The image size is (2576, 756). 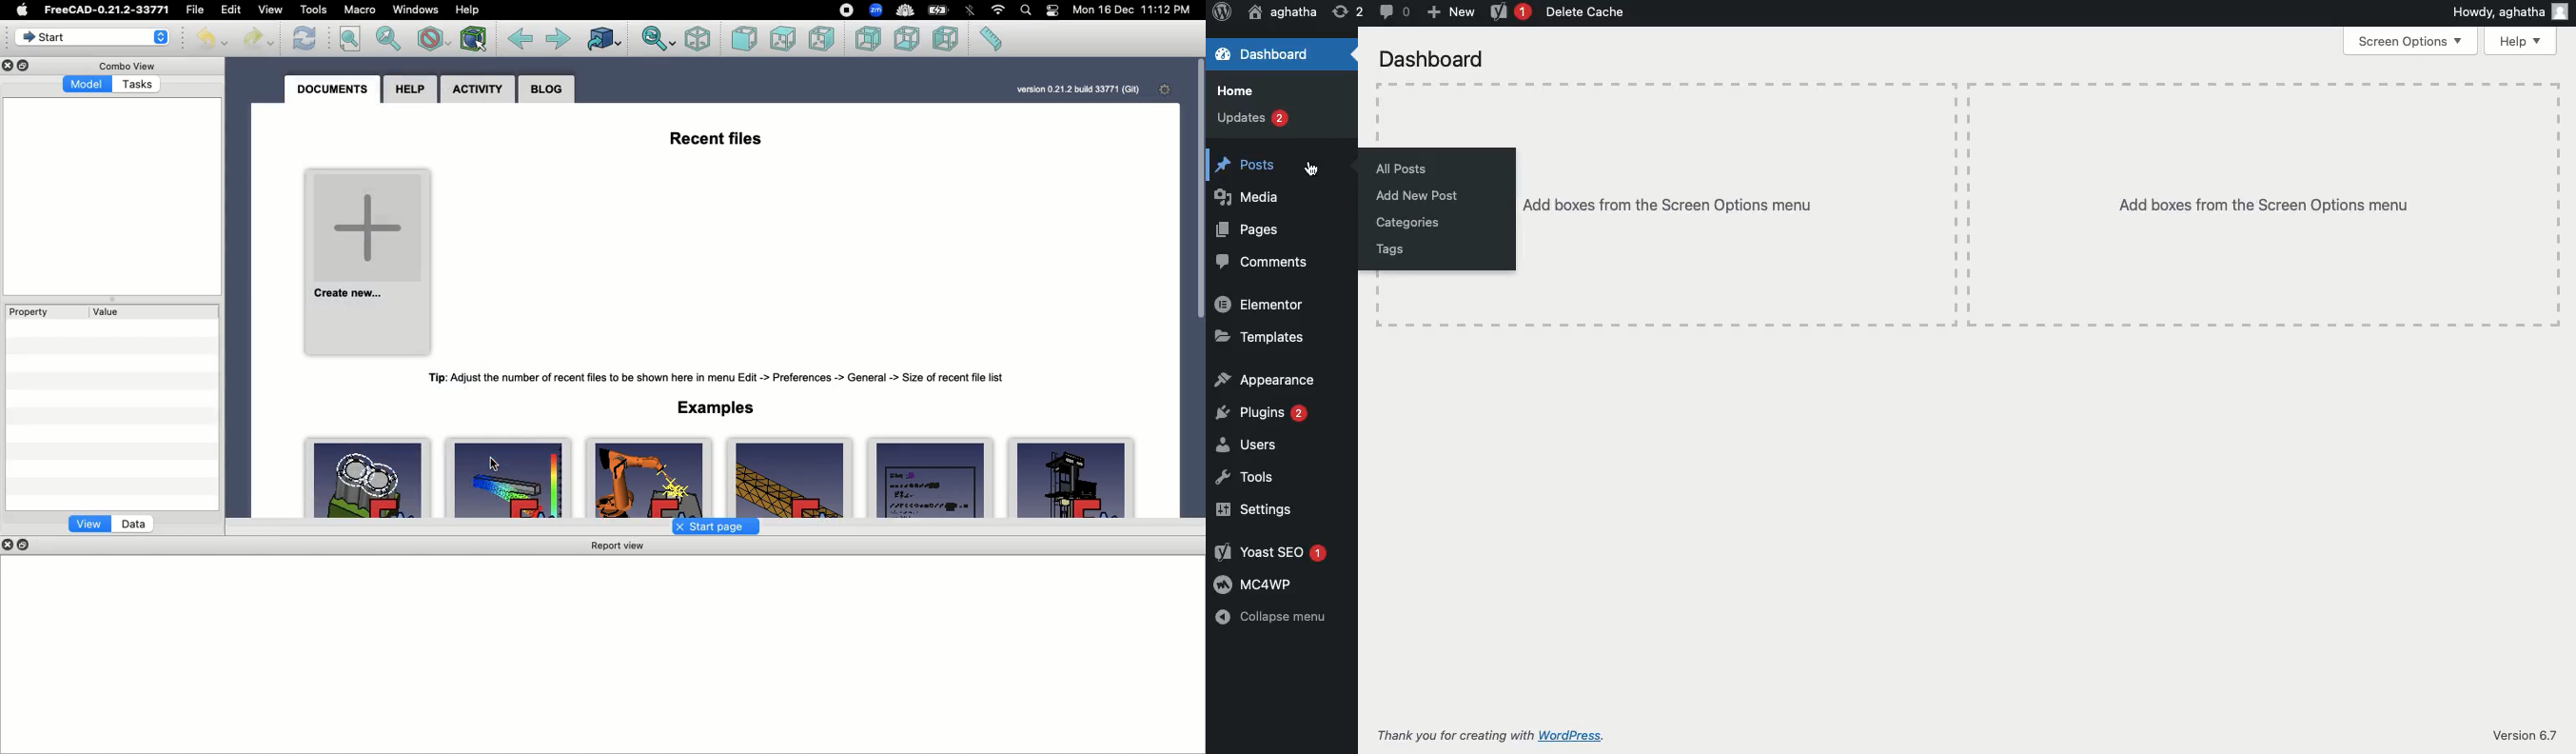 I want to click on Howdy user, so click(x=2508, y=14).